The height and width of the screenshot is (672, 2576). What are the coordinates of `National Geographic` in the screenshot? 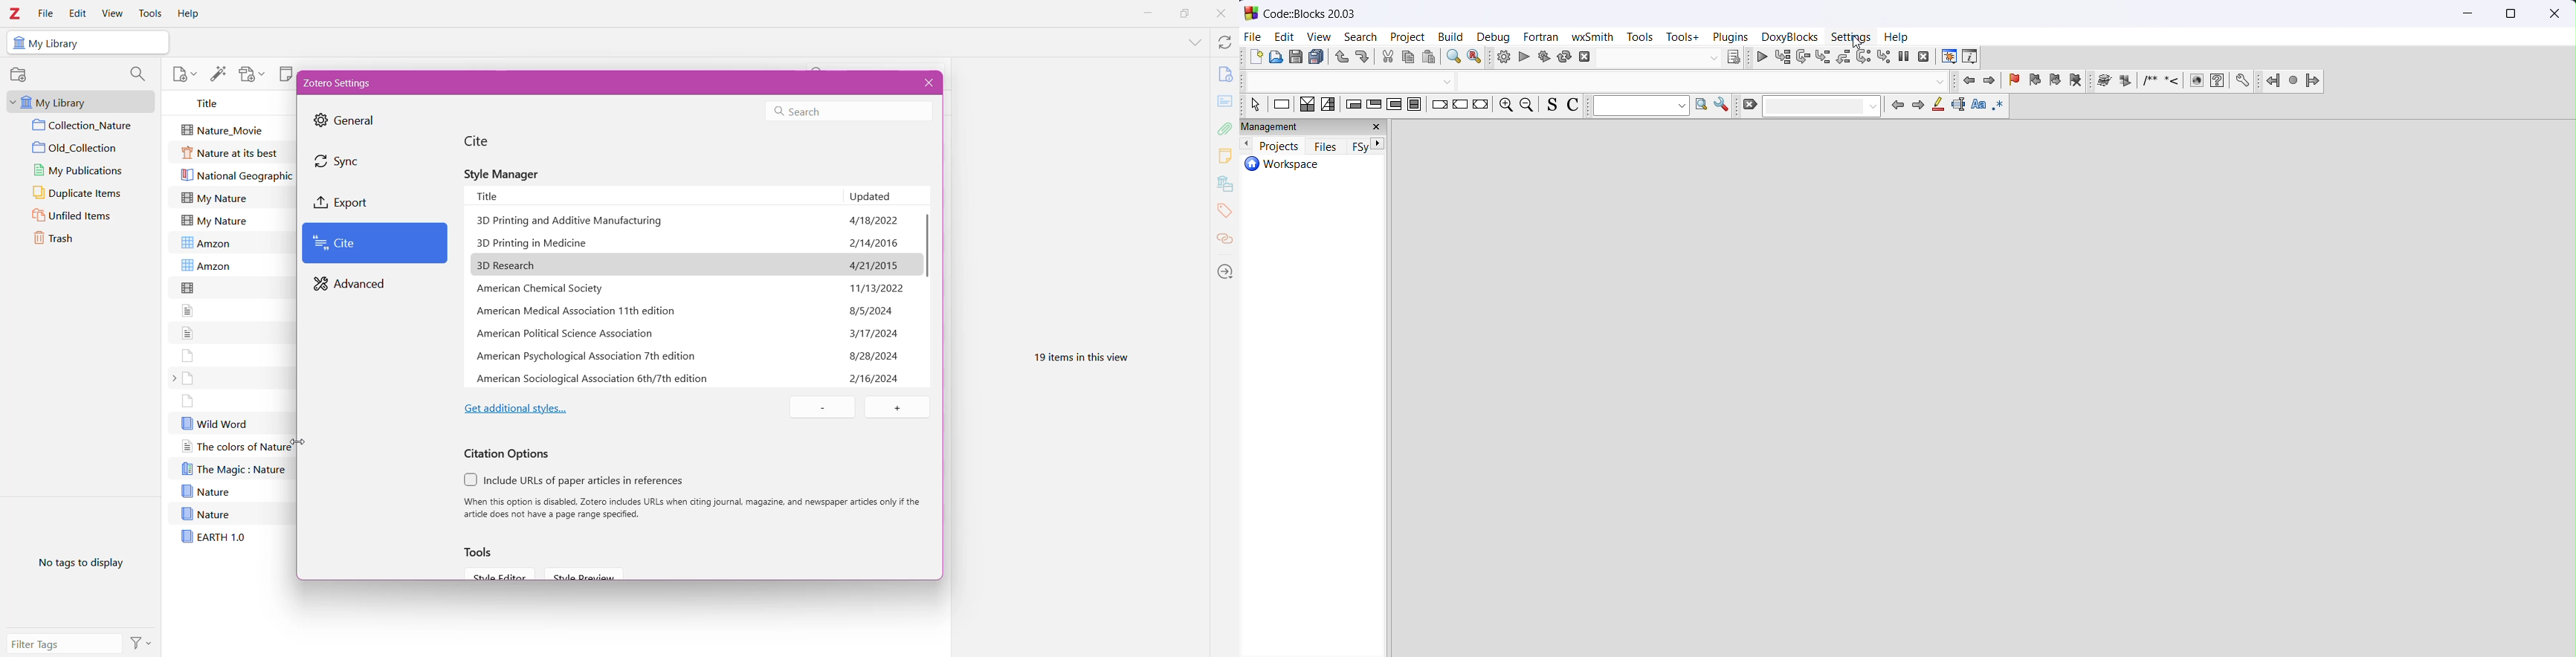 It's located at (238, 176).